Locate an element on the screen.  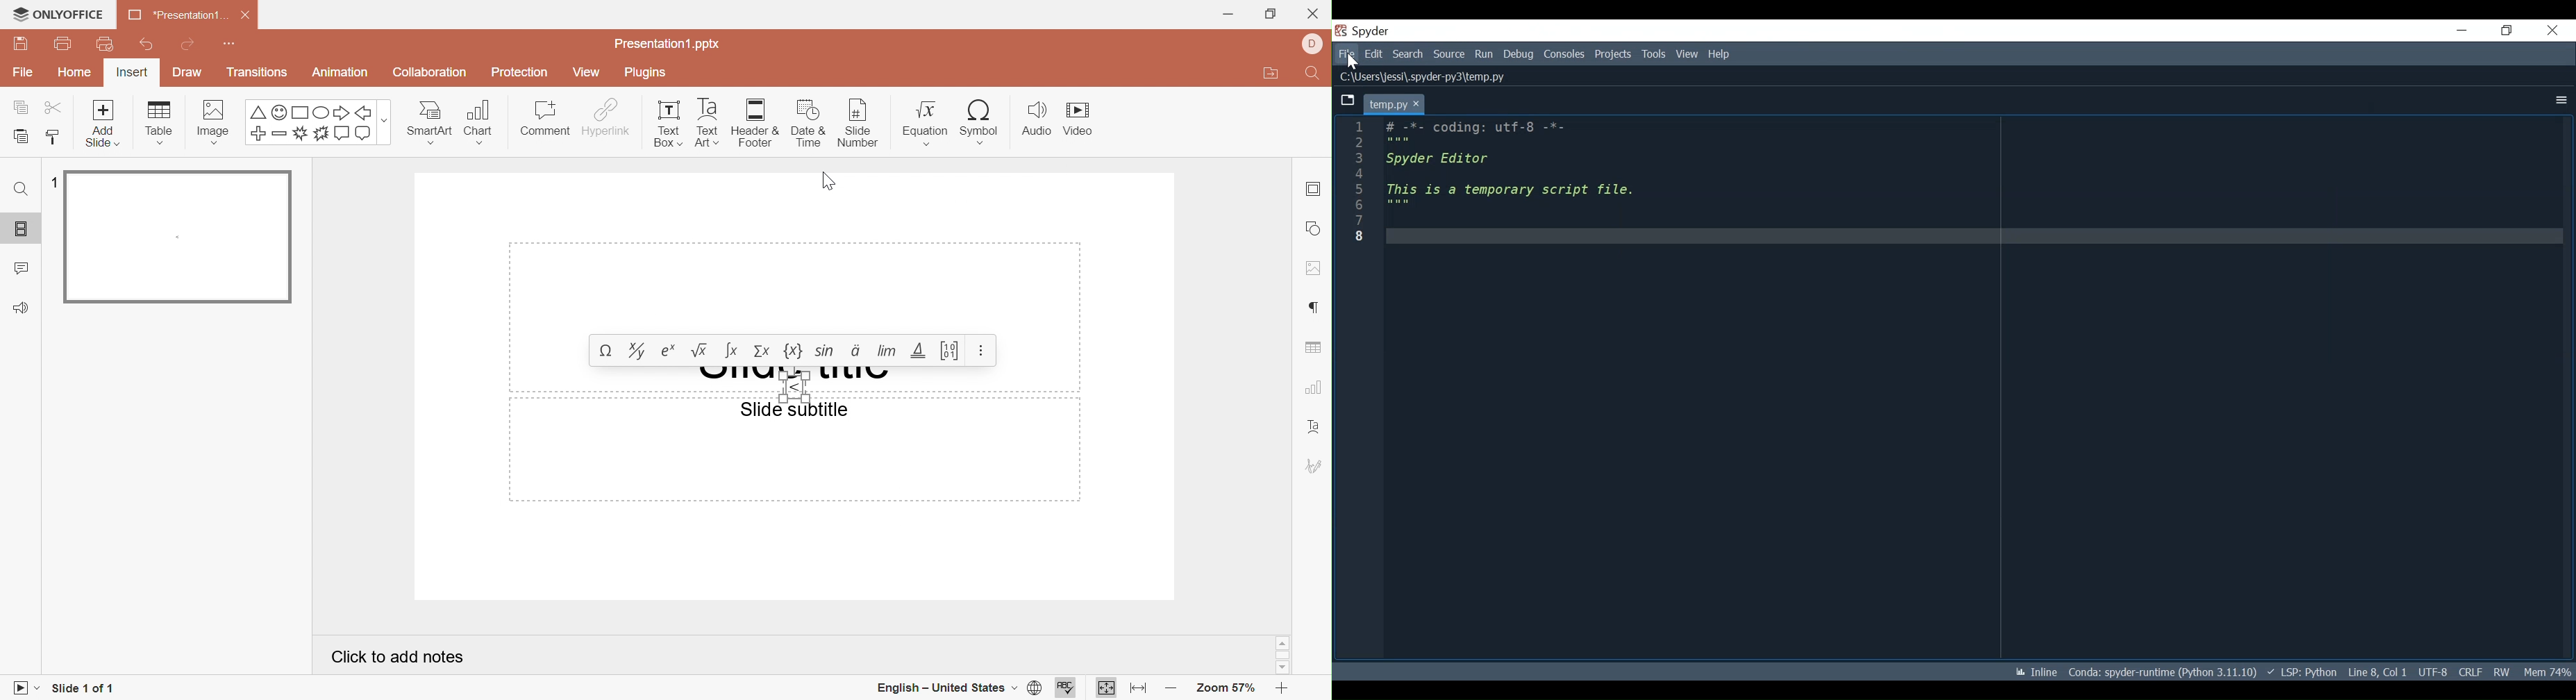
Video is located at coordinates (1082, 117).